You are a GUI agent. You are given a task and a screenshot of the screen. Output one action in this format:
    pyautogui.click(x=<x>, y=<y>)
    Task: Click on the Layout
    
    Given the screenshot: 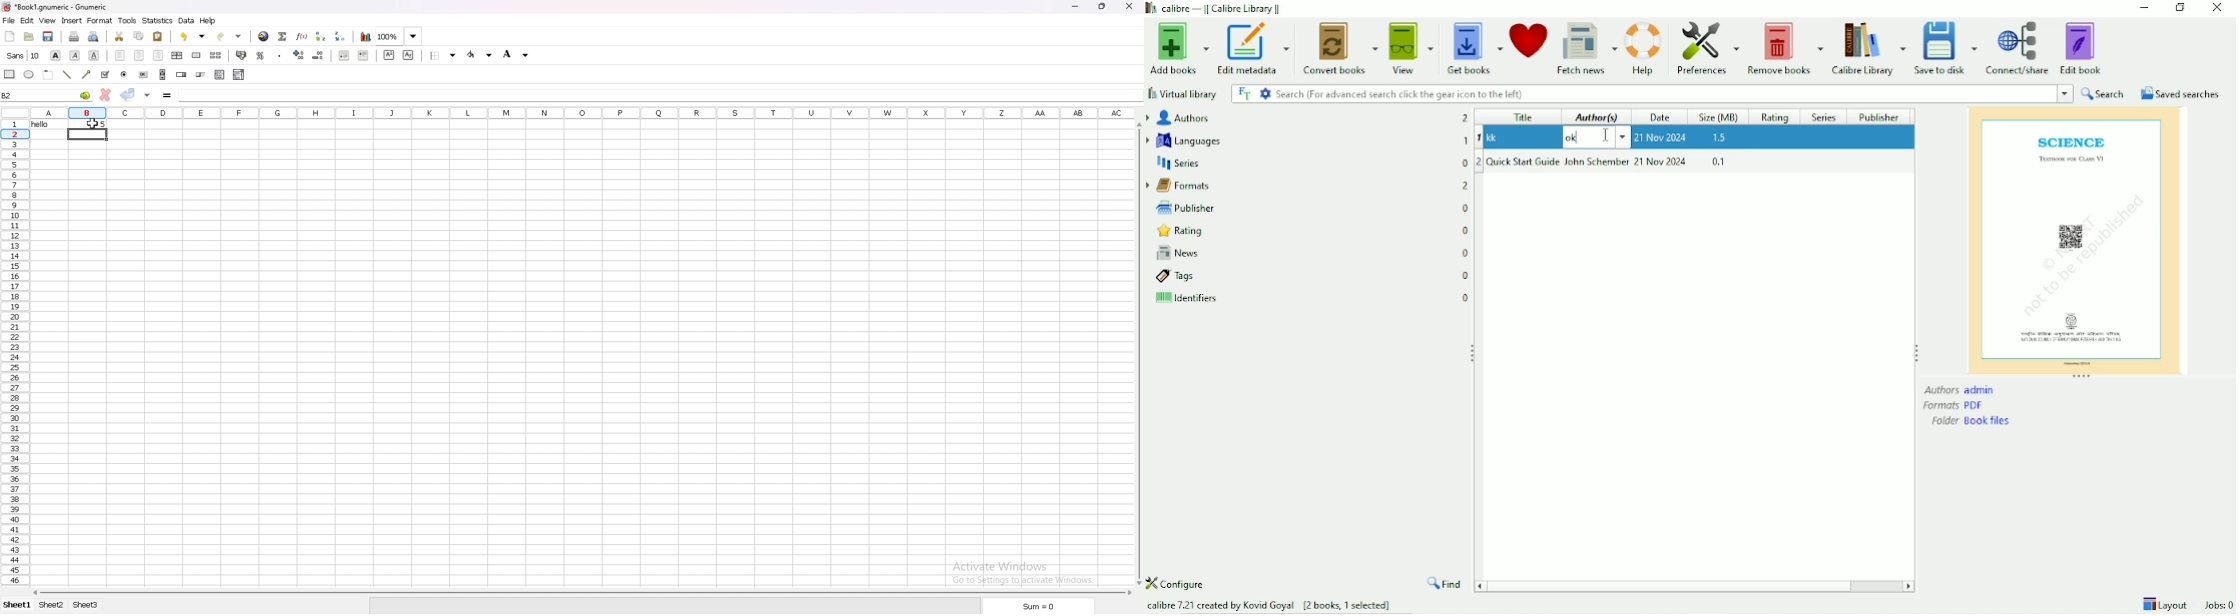 What is the action you would take?
    pyautogui.click(x=2164, y=604)
    